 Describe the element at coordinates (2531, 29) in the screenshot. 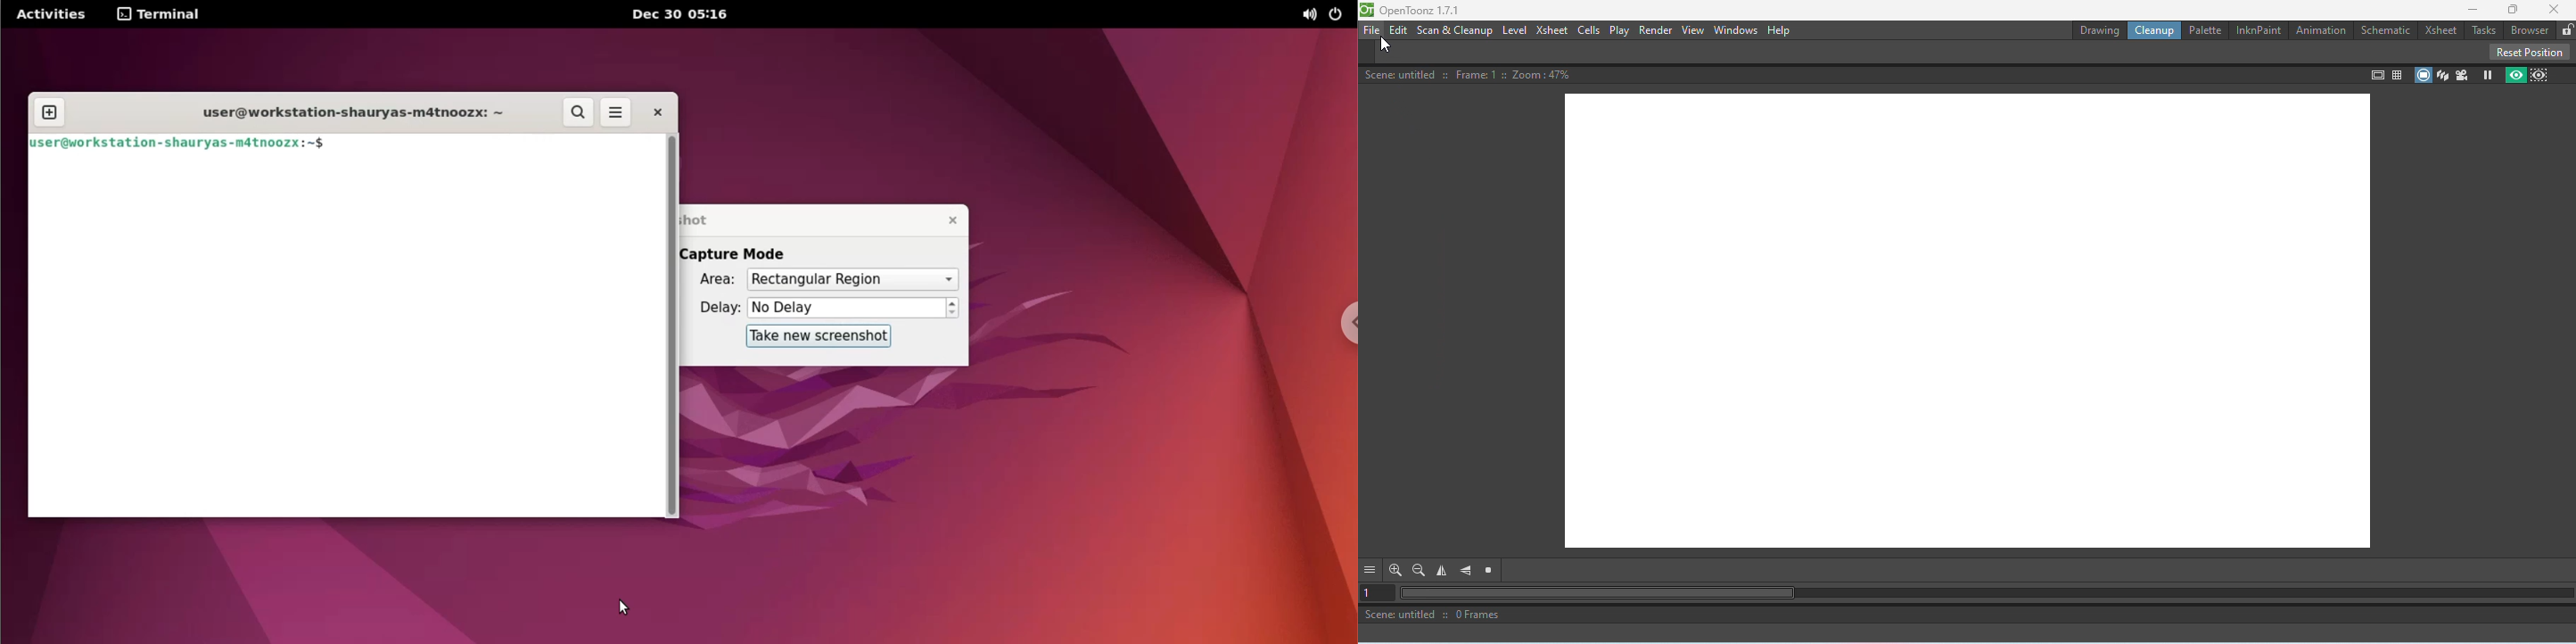

I see `Broswer` at that location.